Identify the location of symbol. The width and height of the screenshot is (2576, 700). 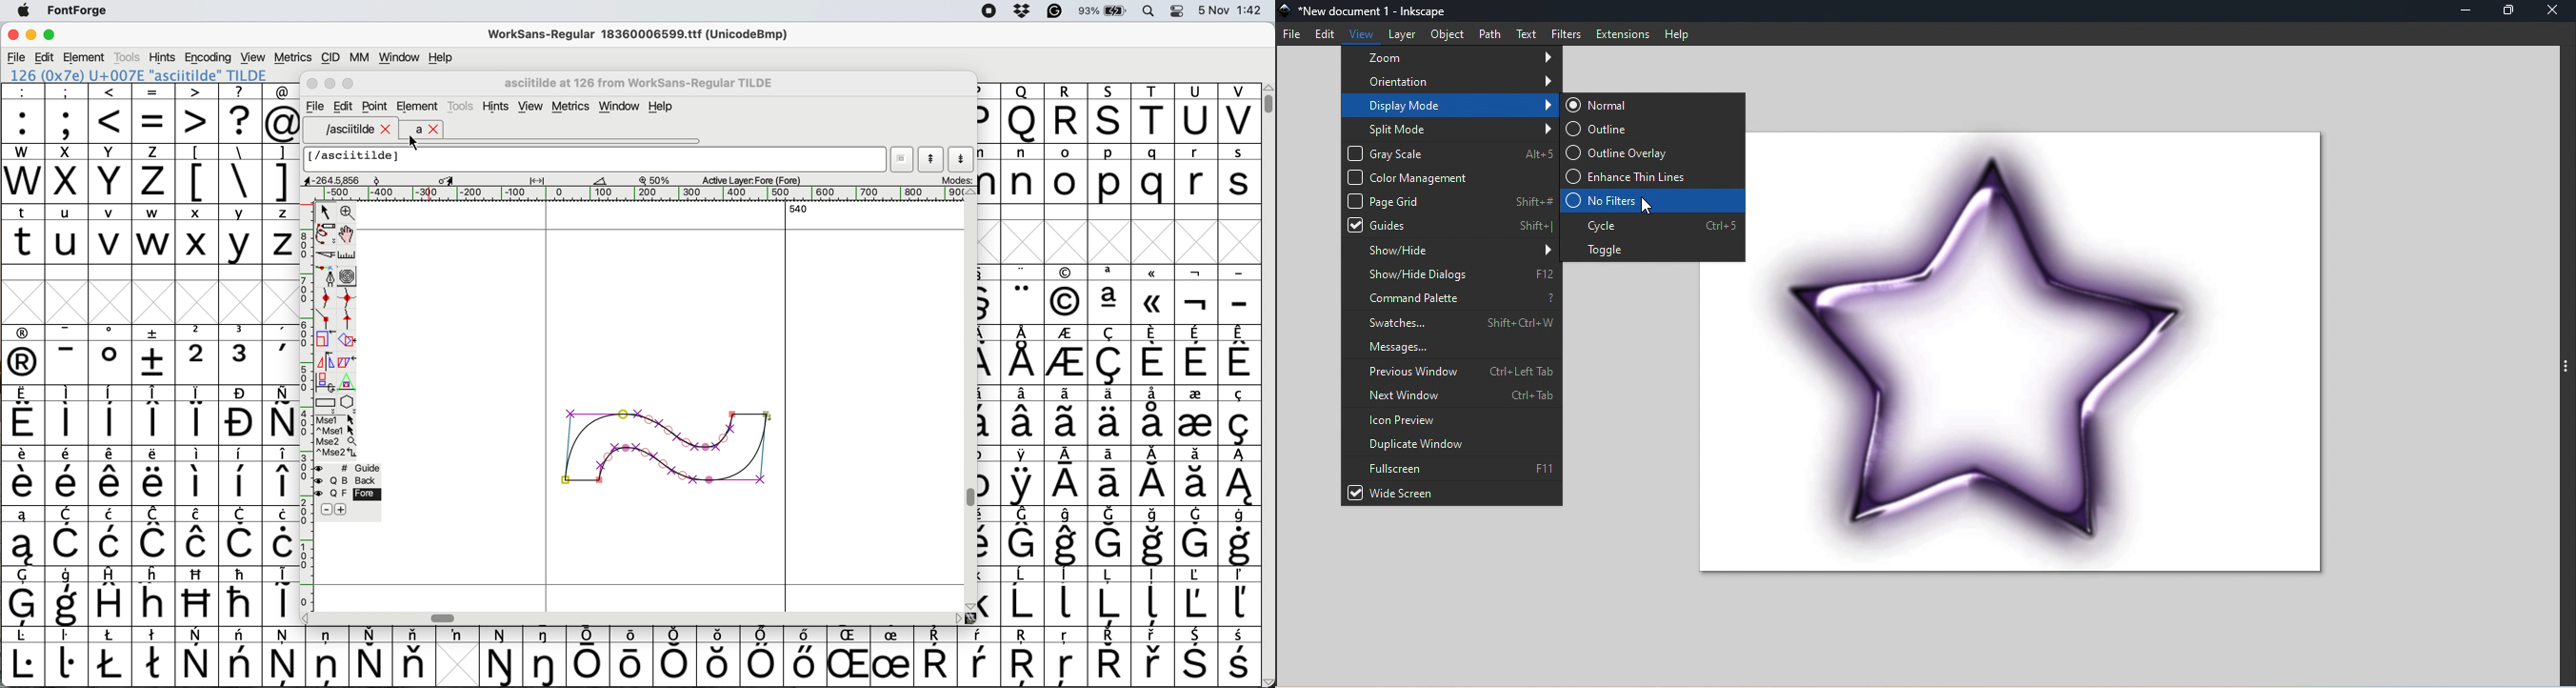
(1239, 597).